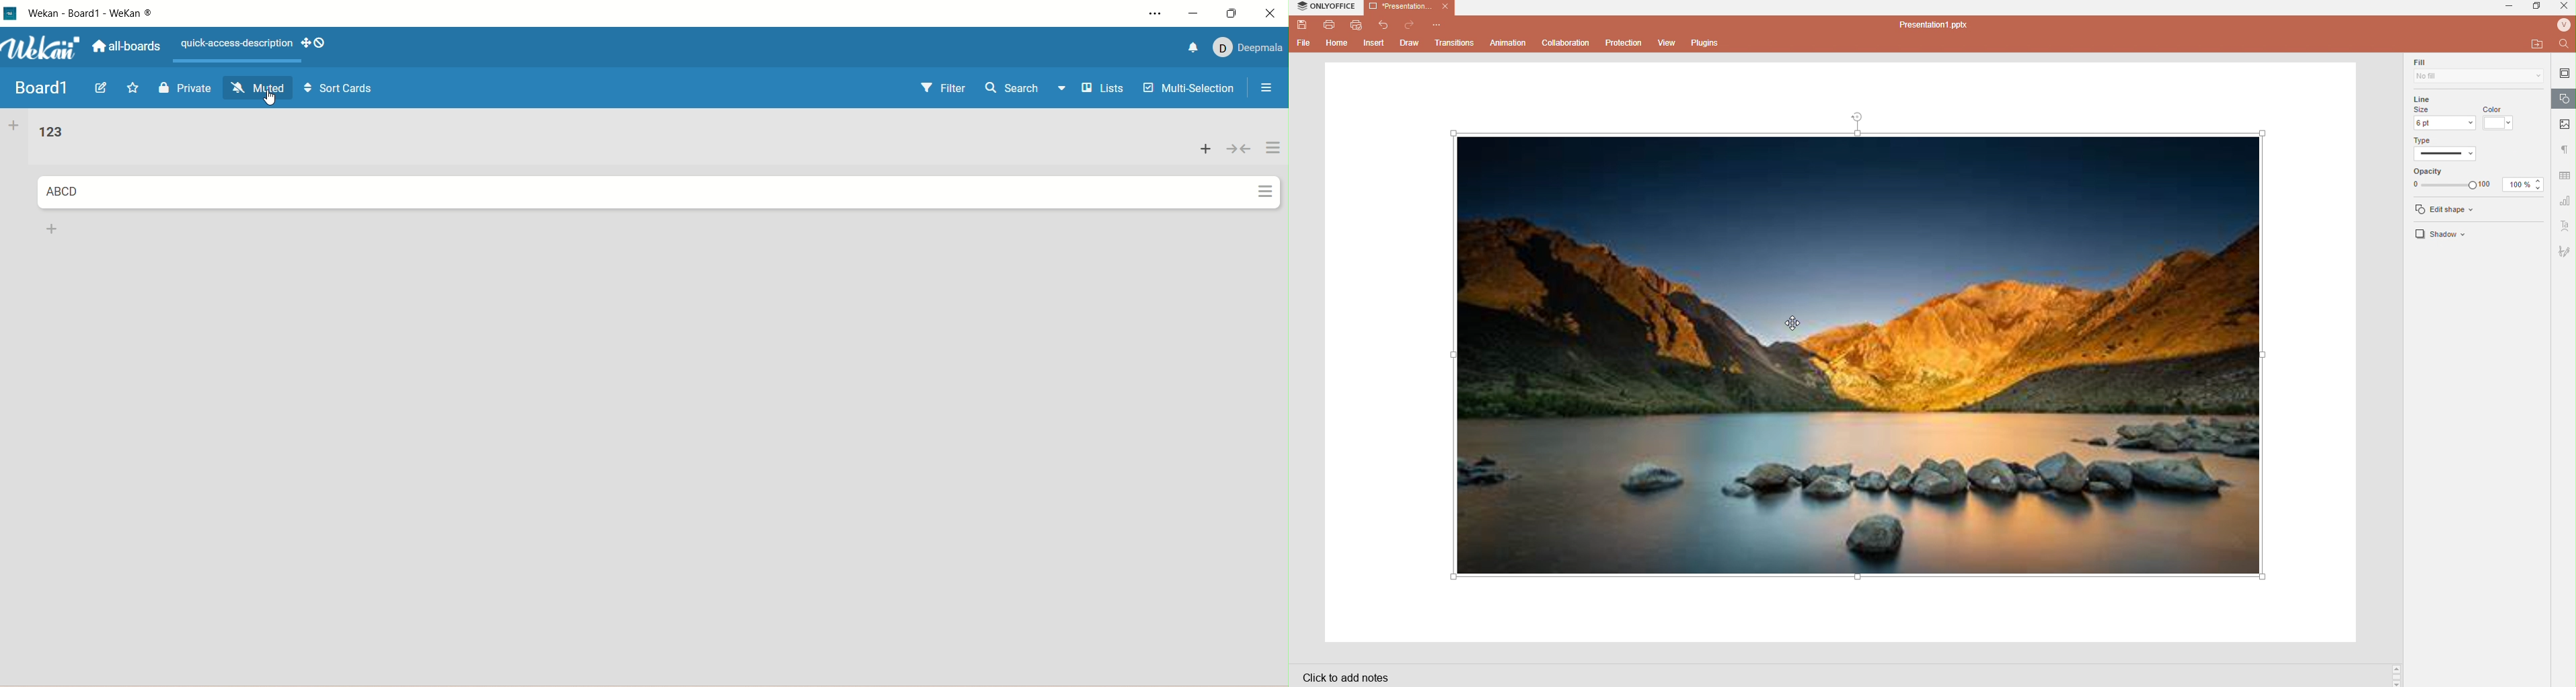 Image resolution: width=2576 pixels, height=700 pixels. I want to click on Draw settings, so click(2564, 252).